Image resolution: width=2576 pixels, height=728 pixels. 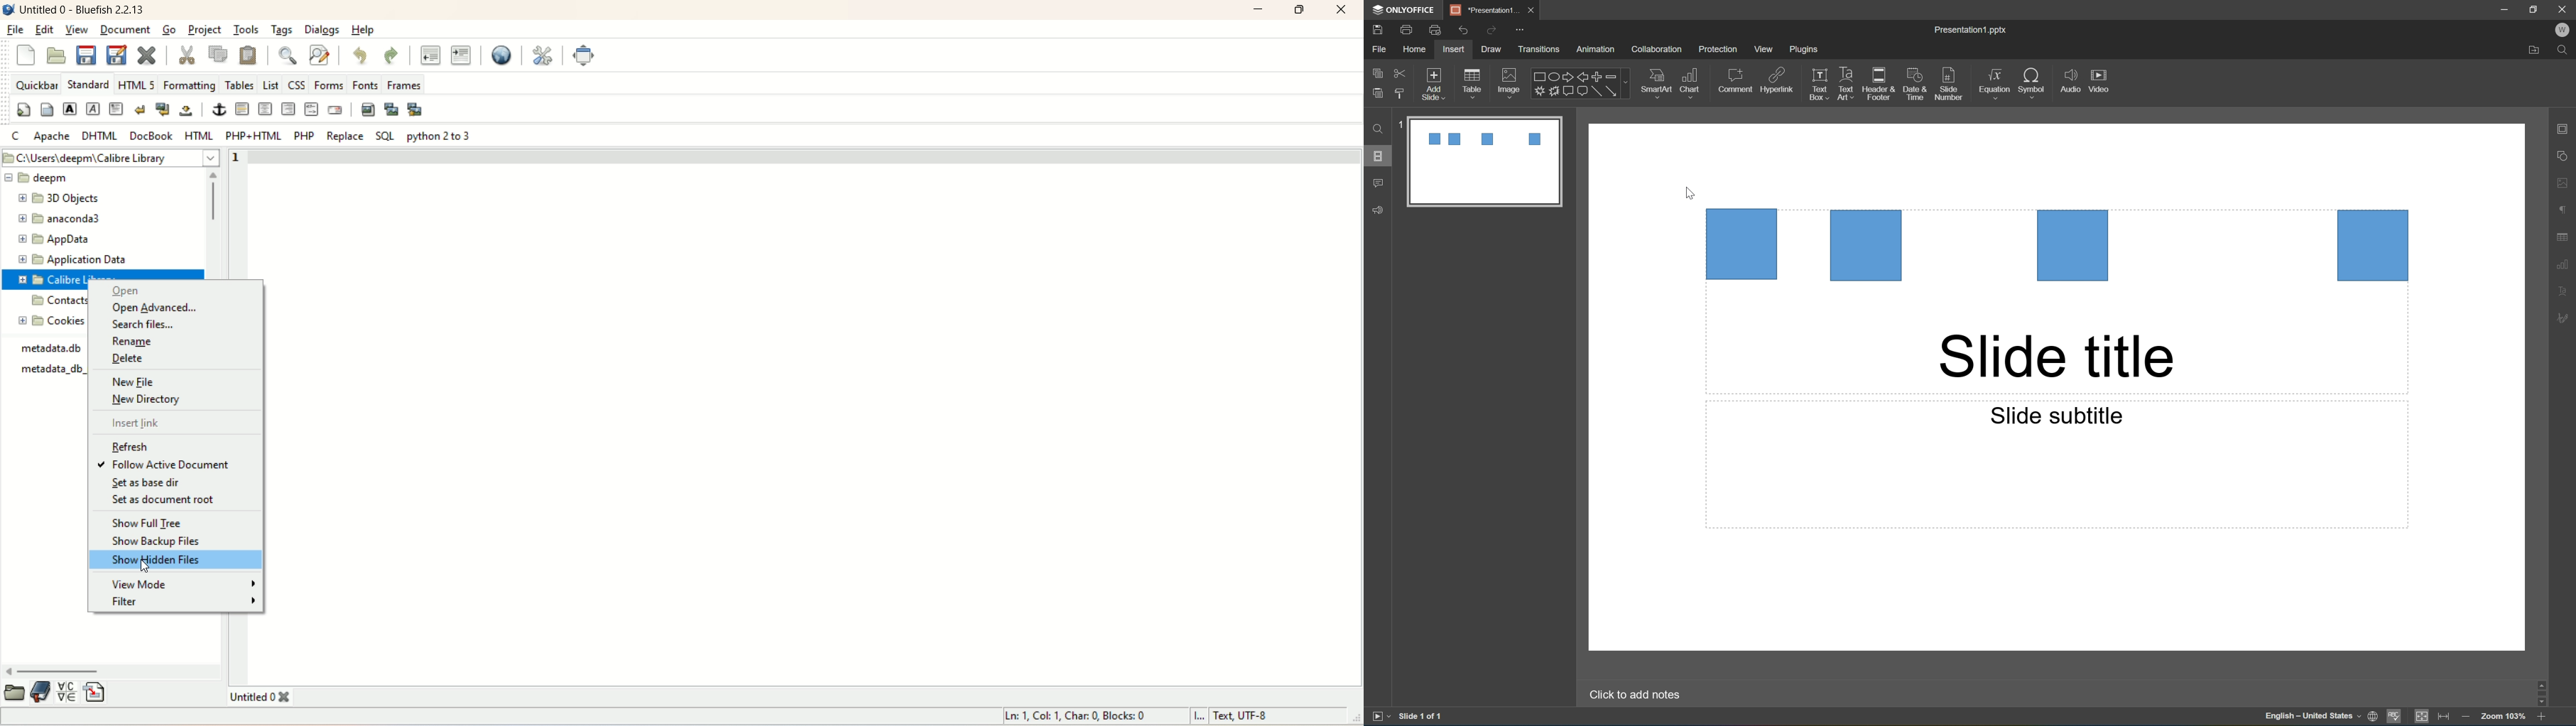 What do you see at coordinates (219, 109) in the screenshot?
I see `anchor/hyperlink` at bounding box center [219, 109].